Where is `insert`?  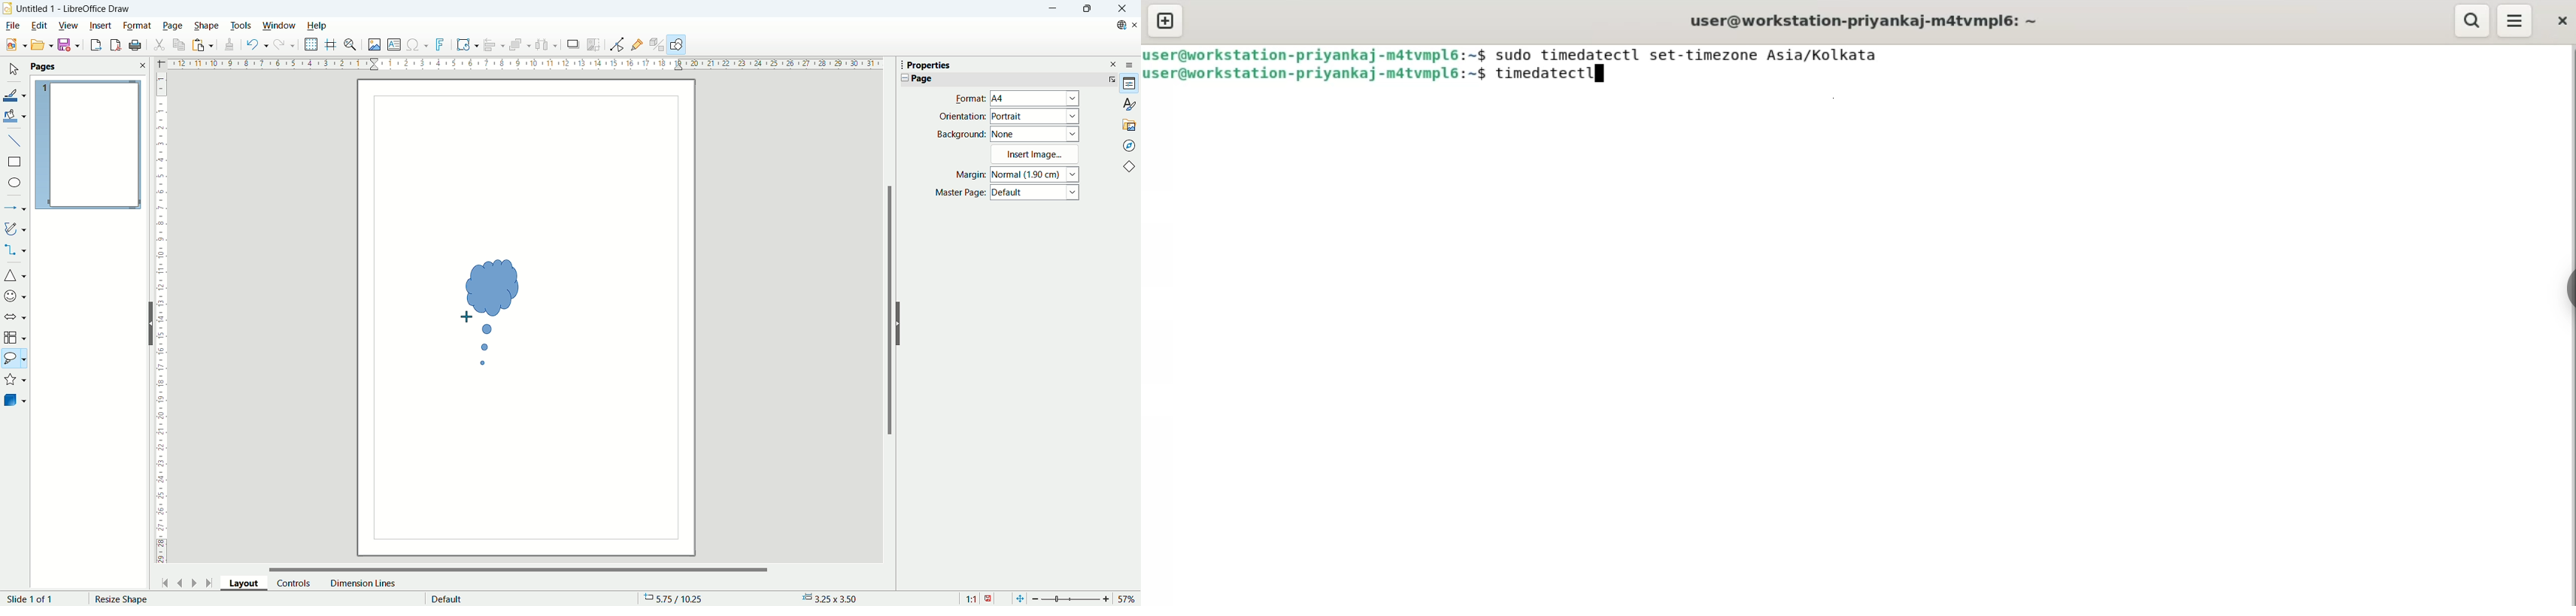
insert is located at coordinates (101, 24).